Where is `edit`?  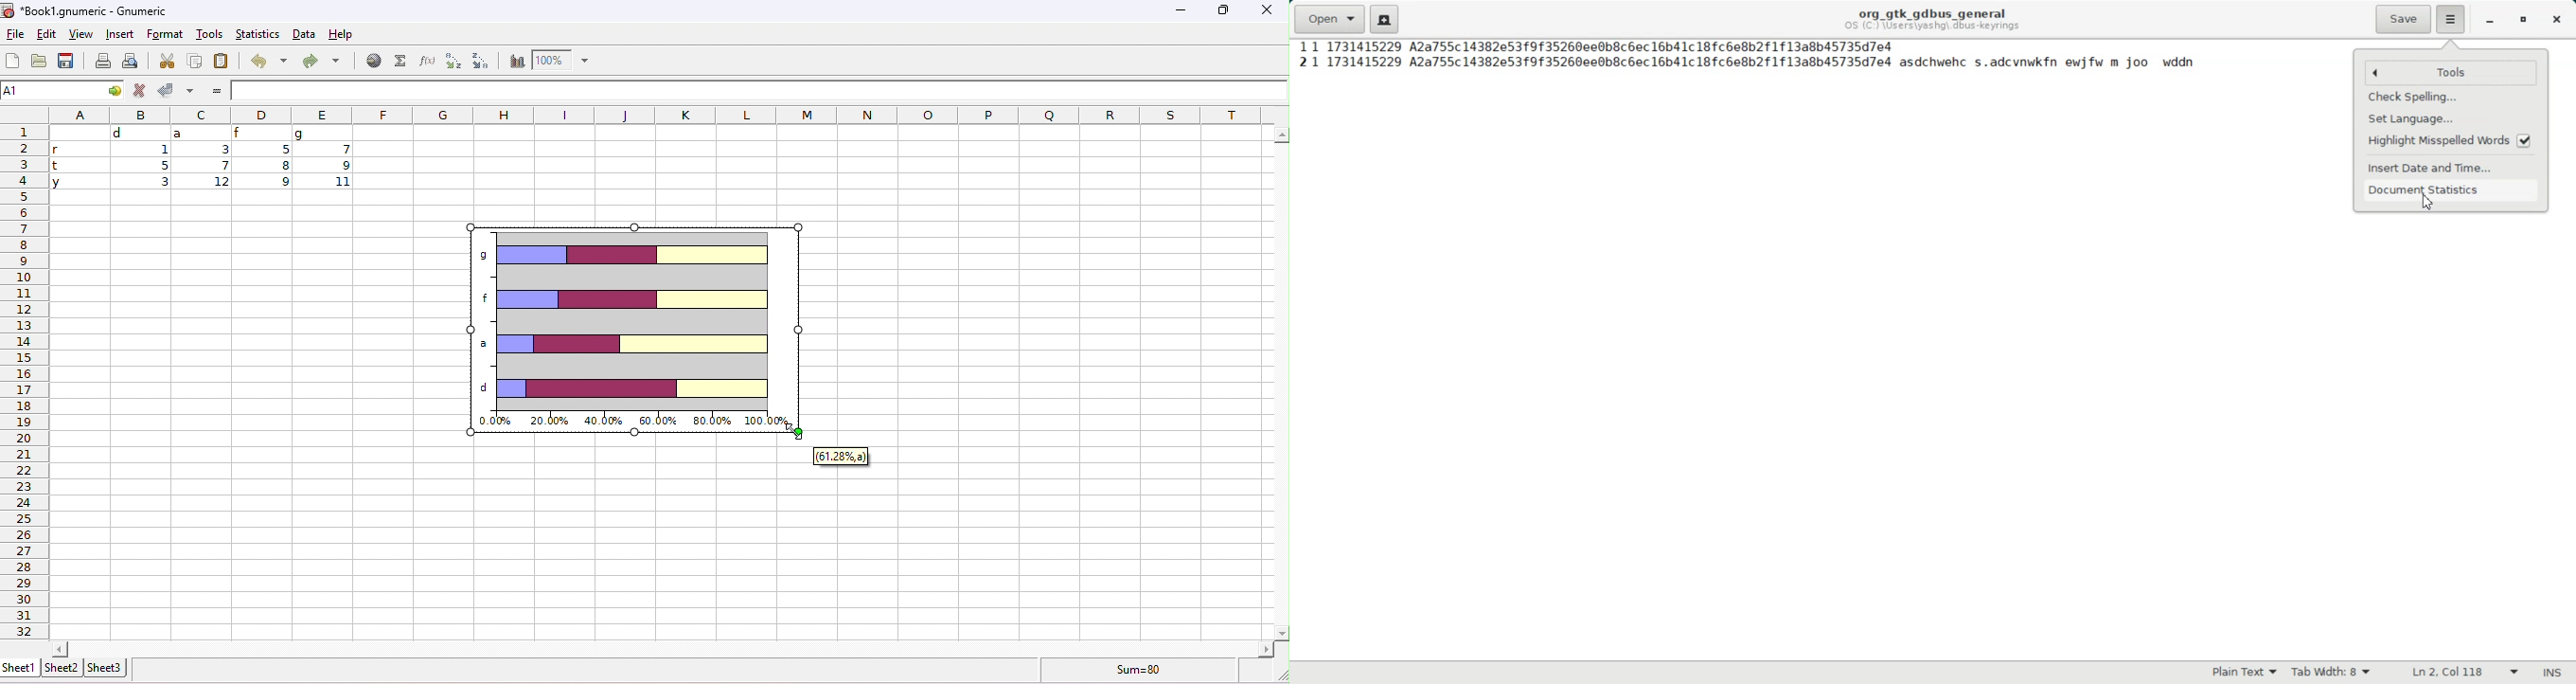
edit is located at coordinates (48, 35).